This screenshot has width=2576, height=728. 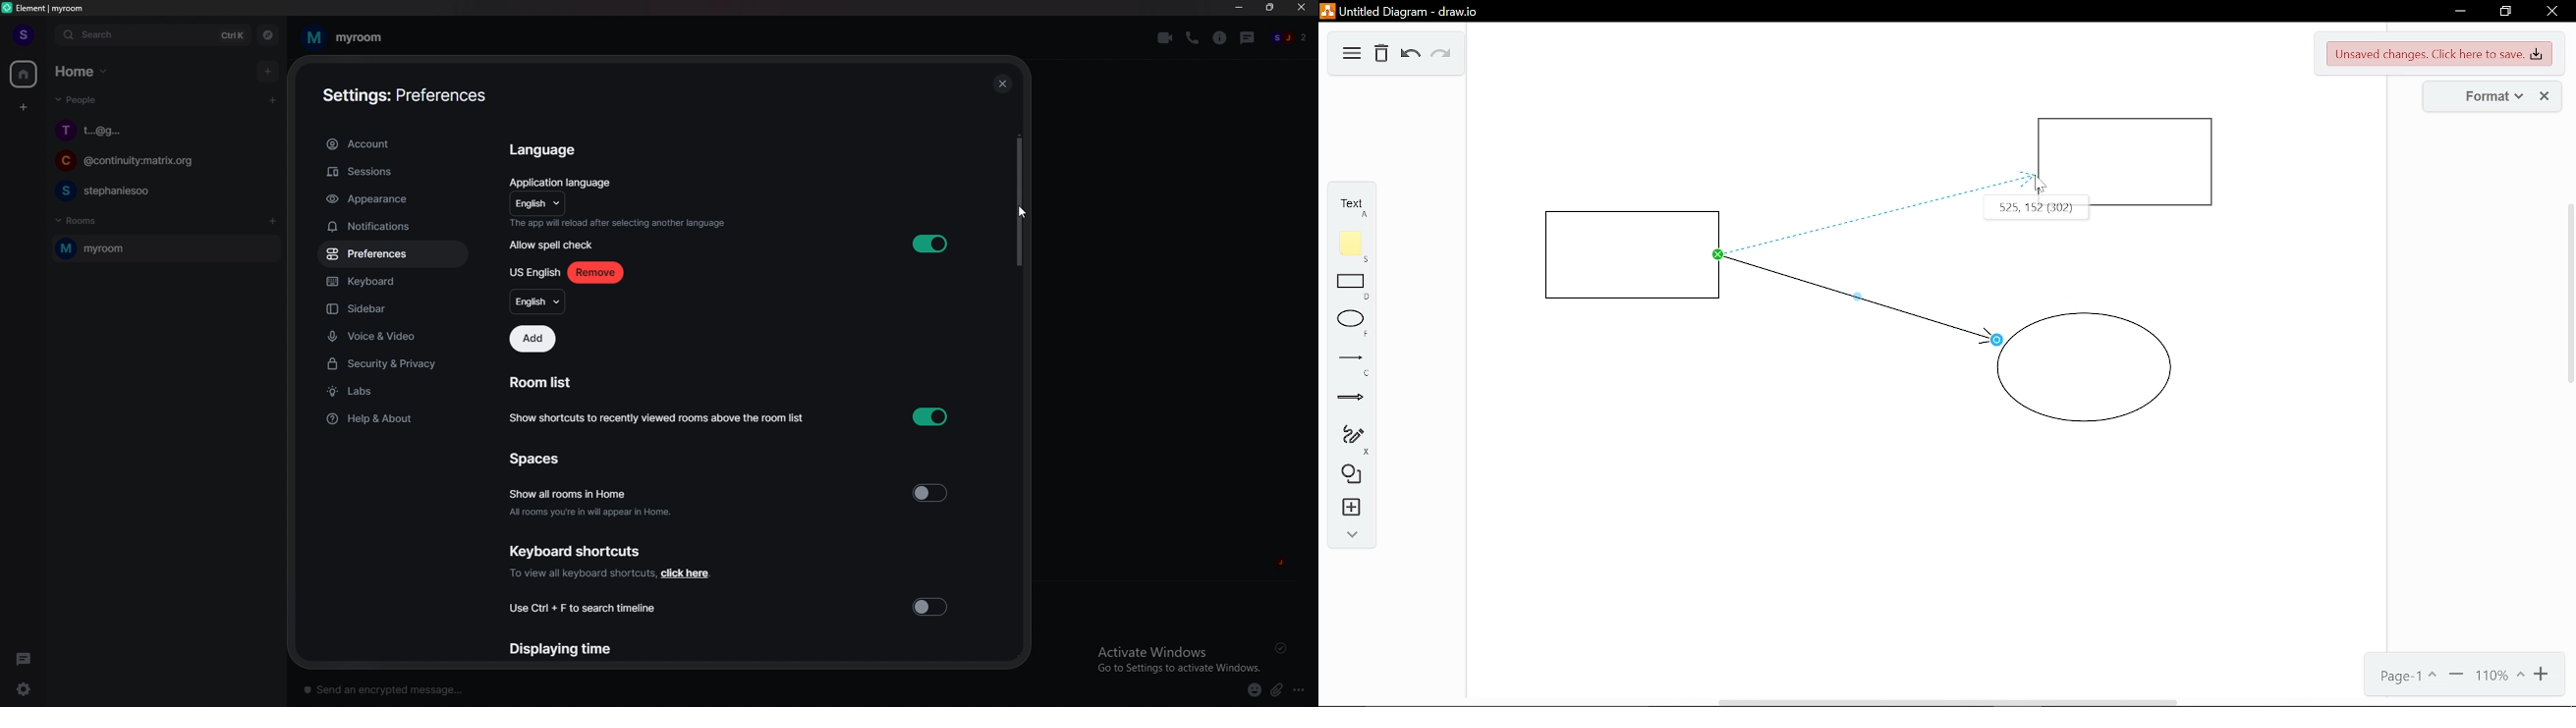 What do you see at coordinates (273, 222) in the screenshot?
I see `add rooms` at bounding box center [273, 222].